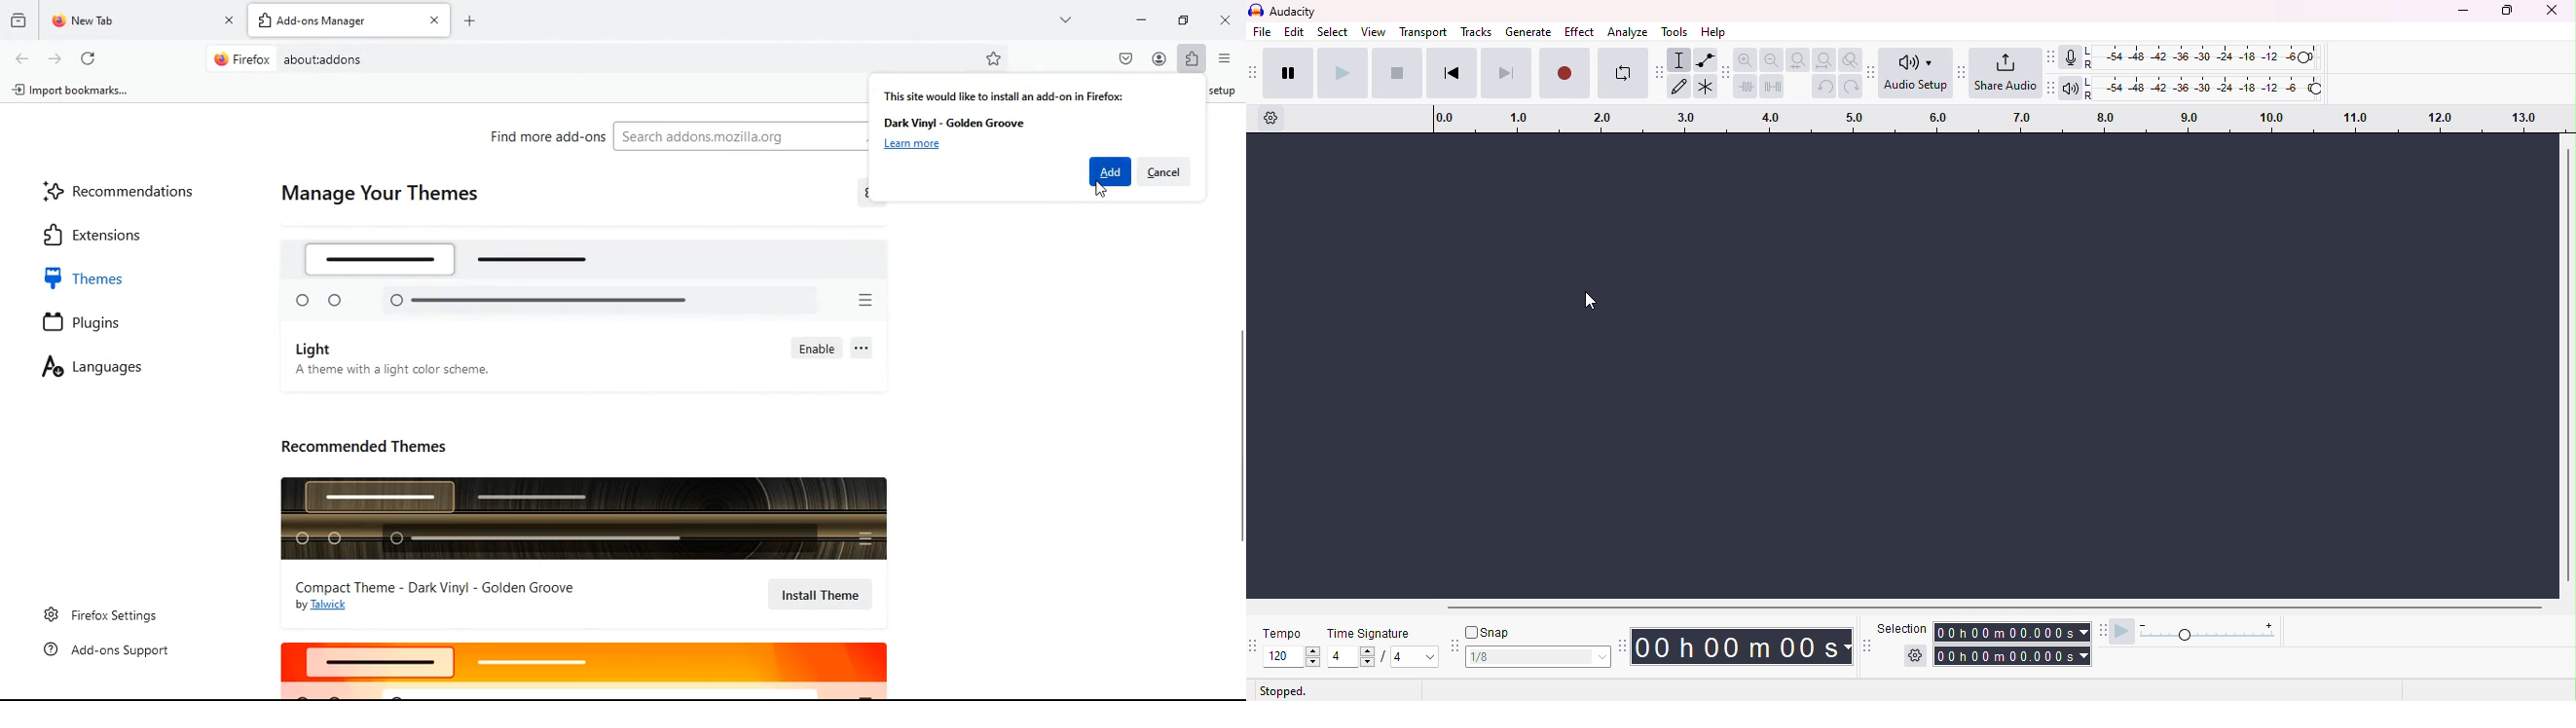  What do you see at coordinates (1705, 60) in the screenshot?
I see `envelop` at bounding box center [1705, 60].